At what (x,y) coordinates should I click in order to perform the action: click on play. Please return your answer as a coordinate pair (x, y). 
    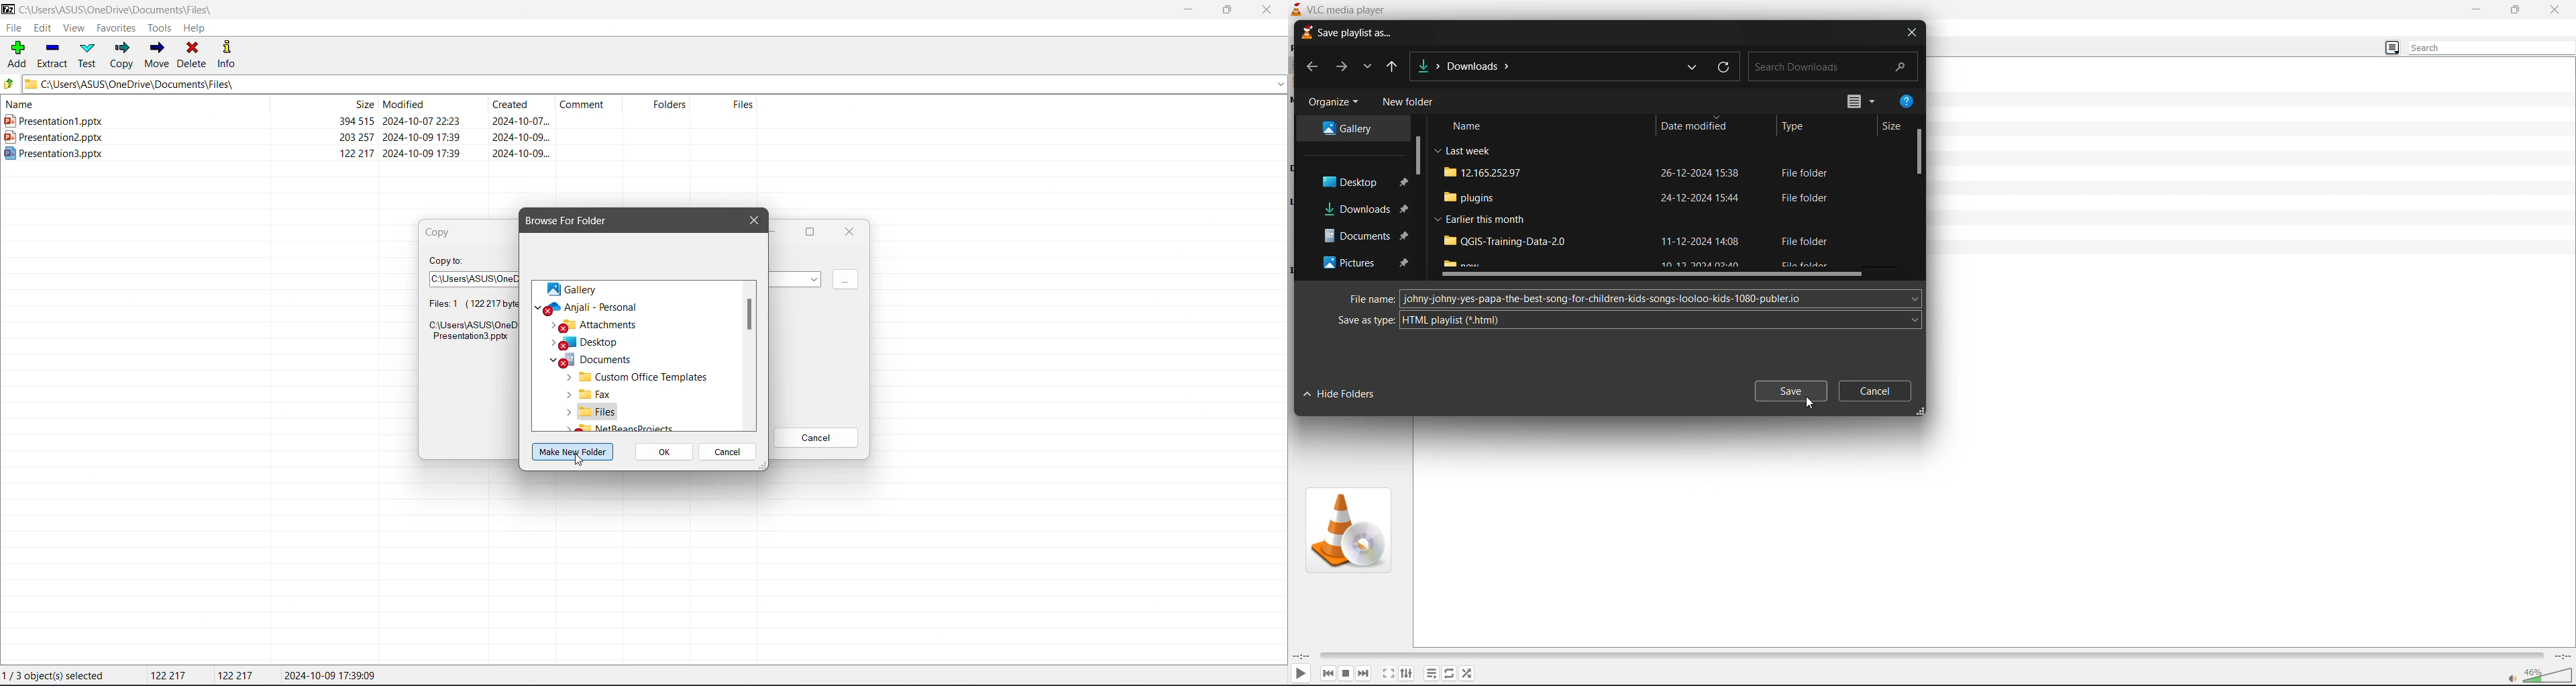
    Looking at the image, I should click on (1303, 673).